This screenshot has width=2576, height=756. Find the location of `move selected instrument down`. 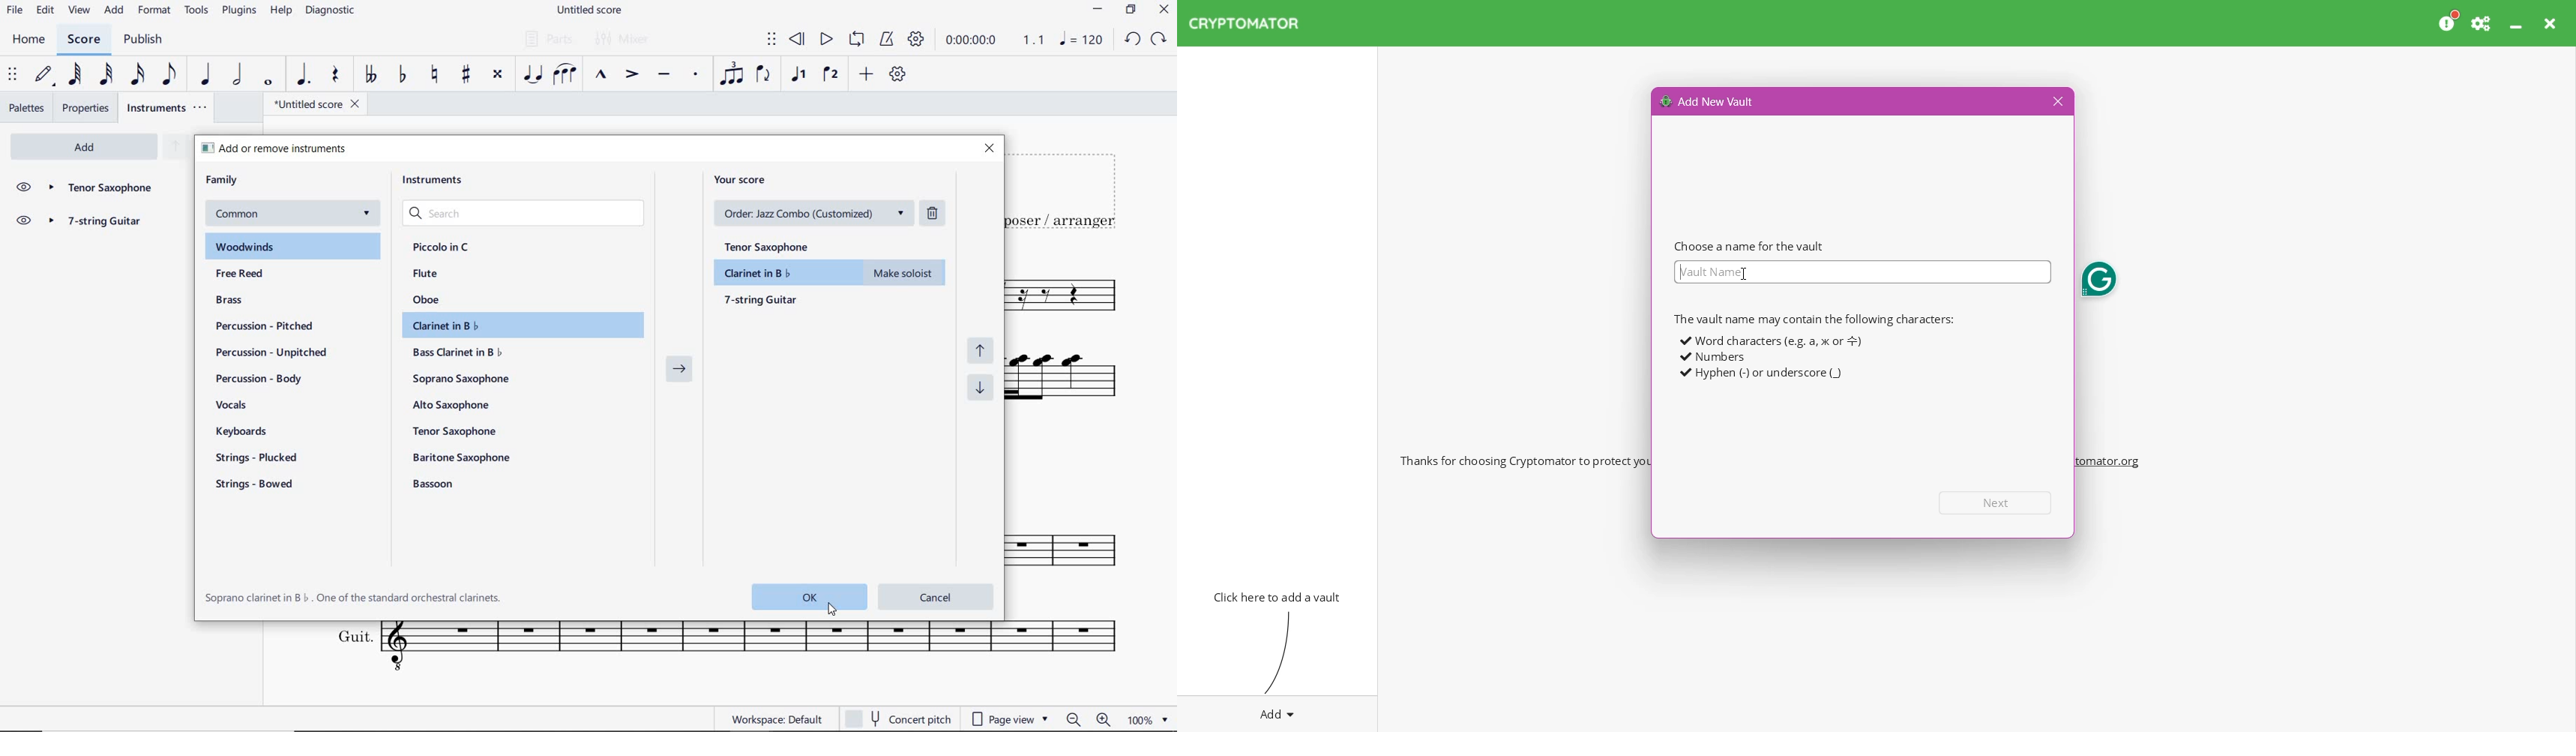

move selected instrument down is located at coordinates (983, 388).